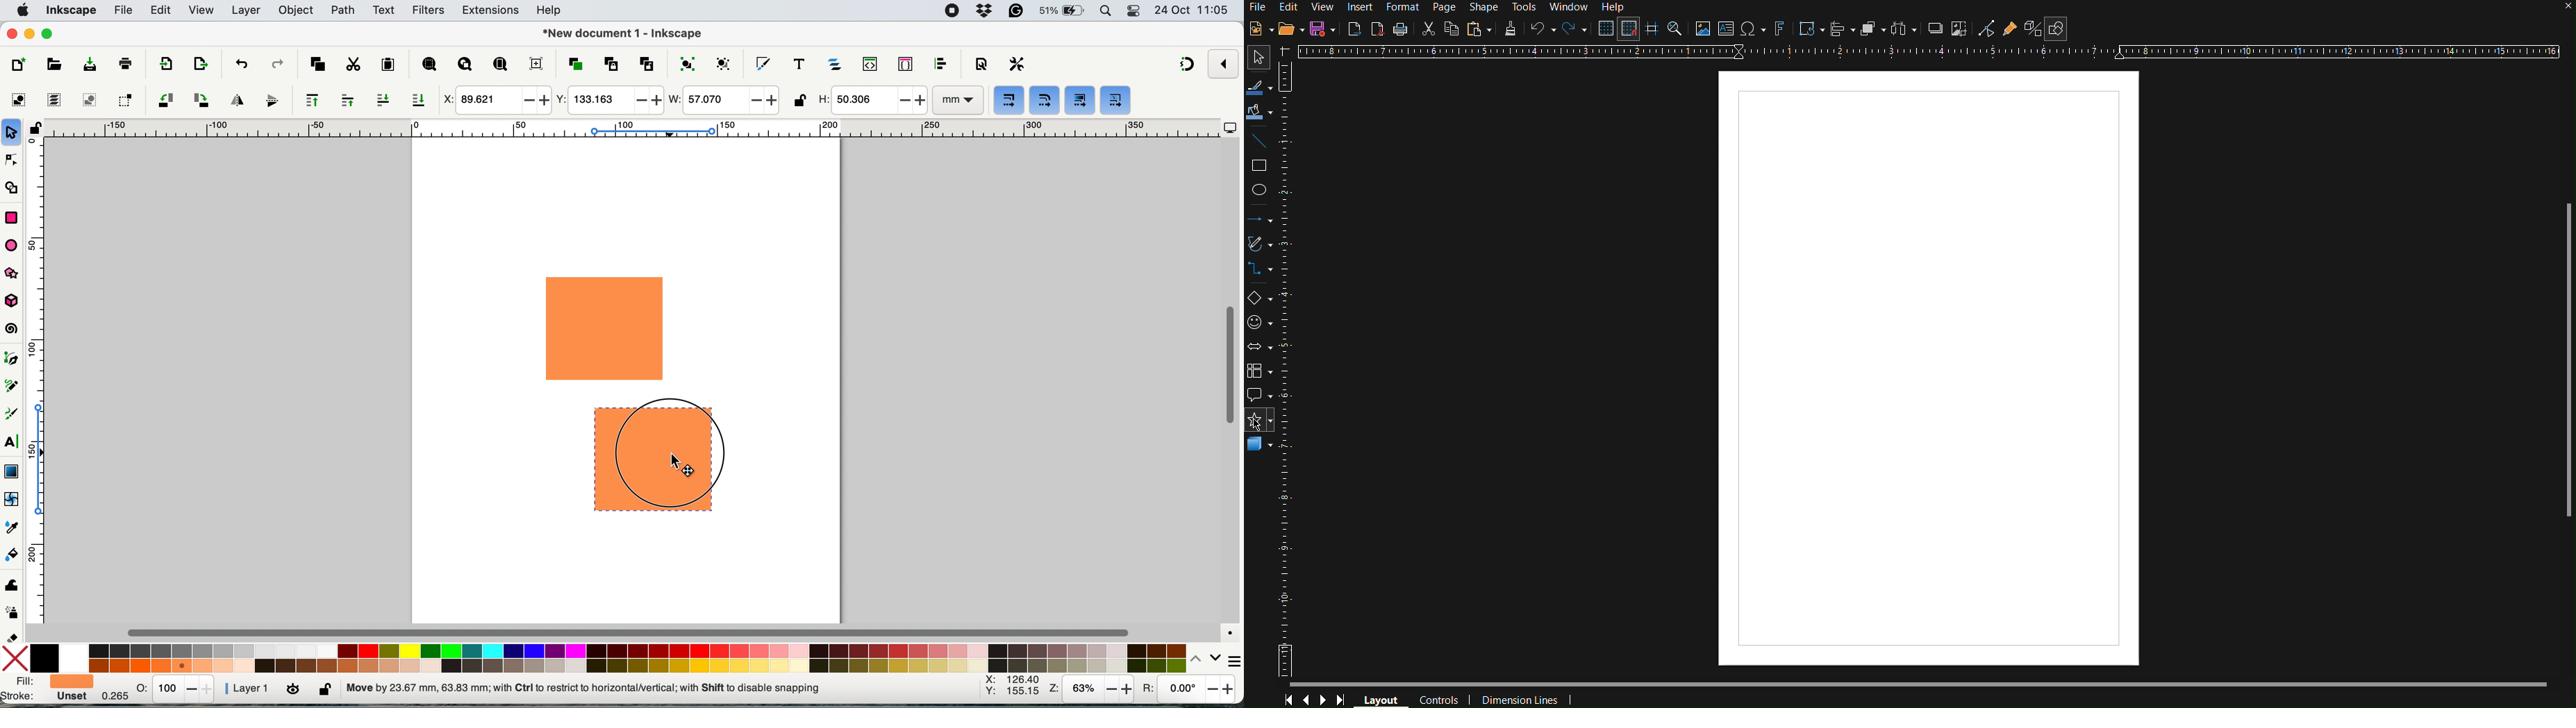 This screenshot has width=2576, height=728. What do you see at coordinates (1629, 29) in the screenshot?
I see `Snap to Grid` at bounding box center [1629, 29].